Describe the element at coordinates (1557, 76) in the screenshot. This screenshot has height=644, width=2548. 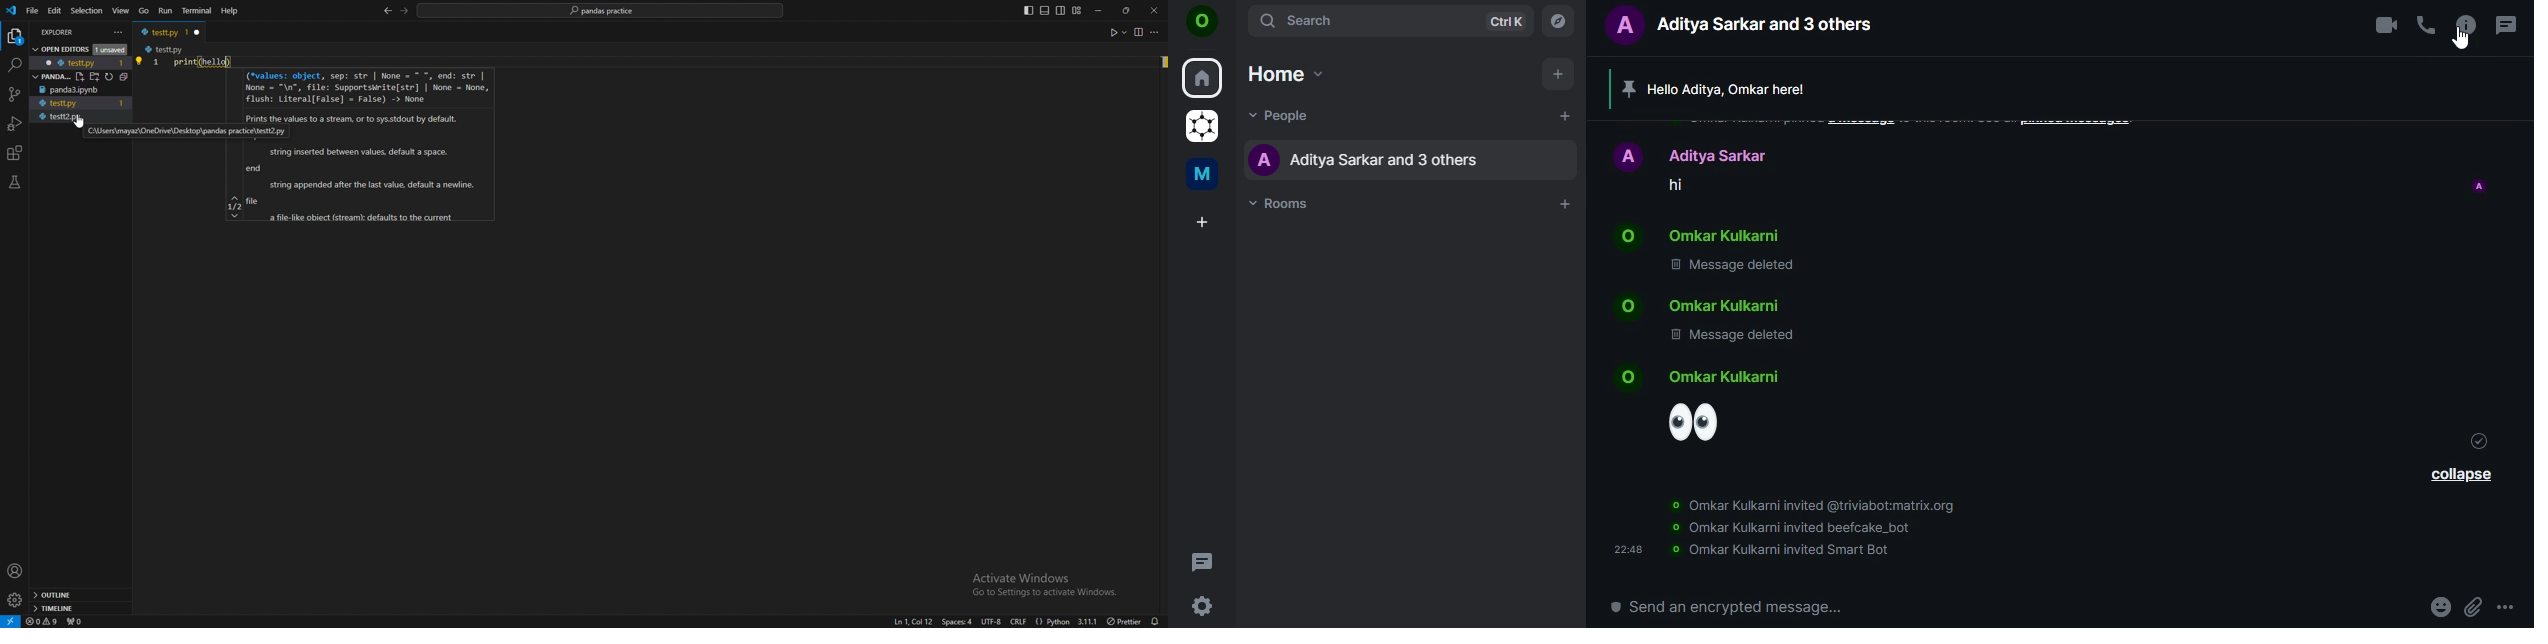
I see `add` at that location.